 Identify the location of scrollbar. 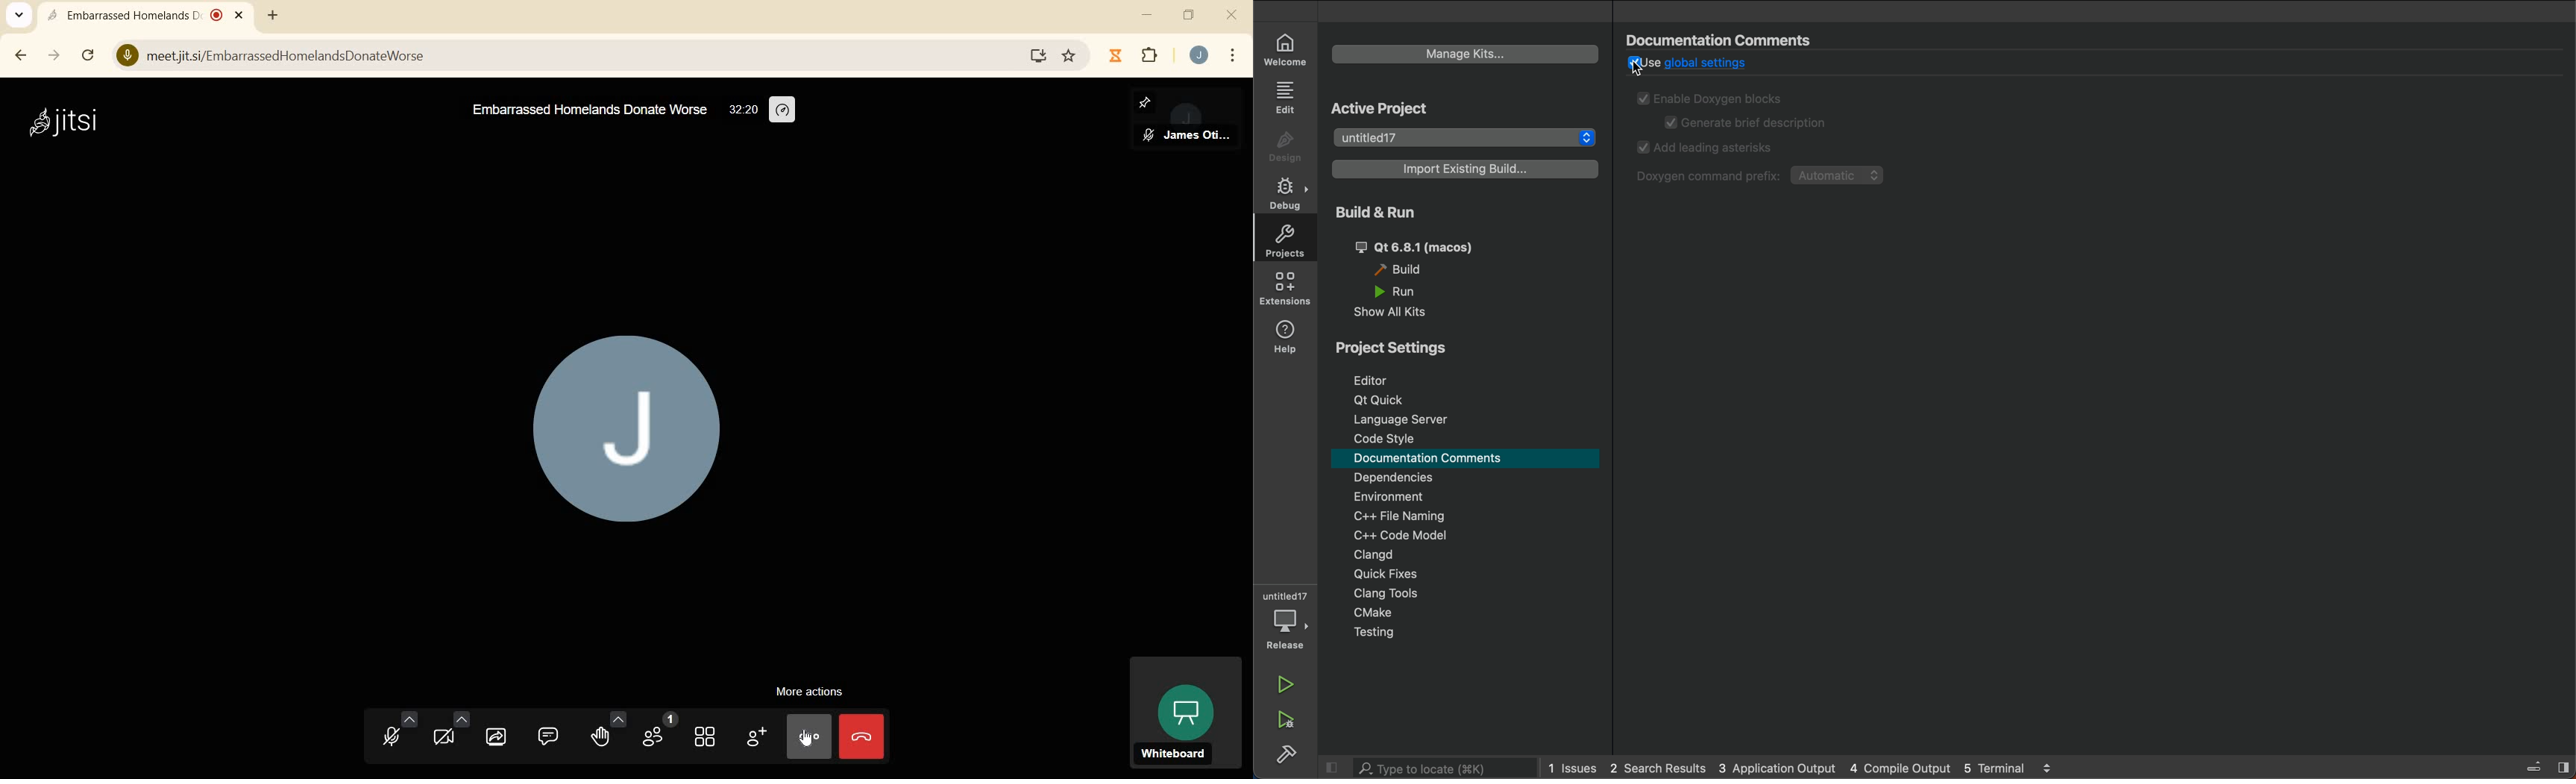
(89, 57).